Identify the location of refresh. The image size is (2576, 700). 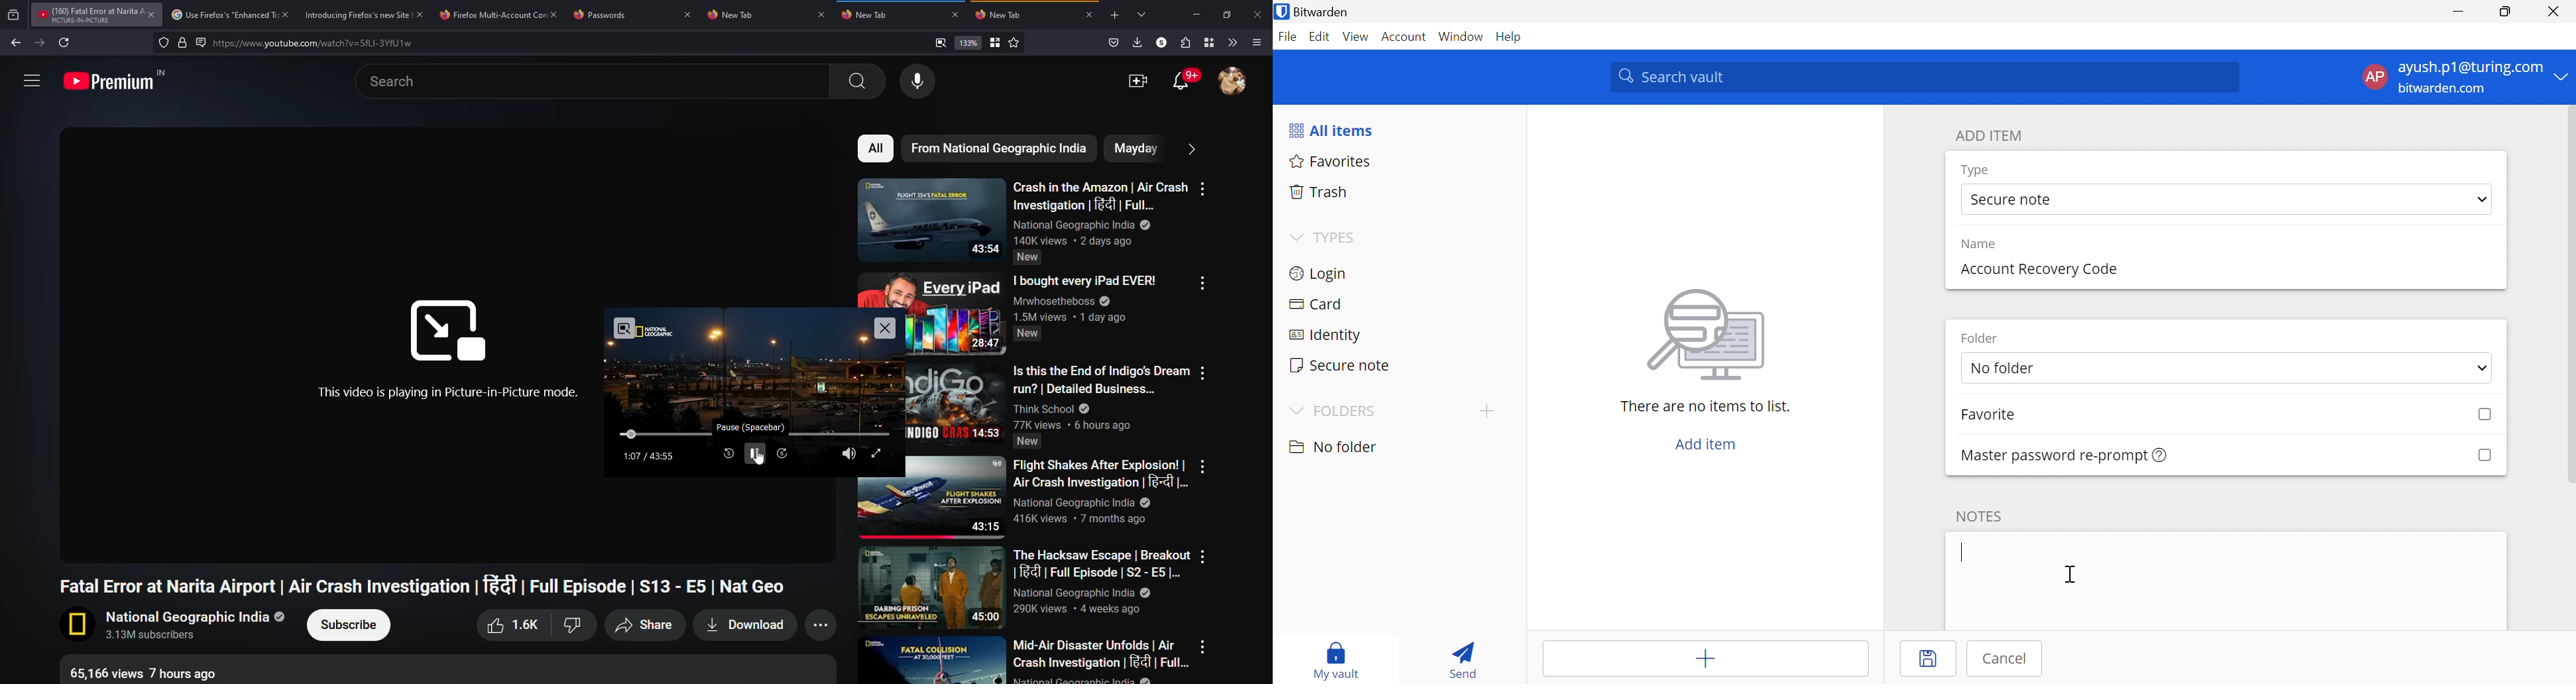
(65, 42).